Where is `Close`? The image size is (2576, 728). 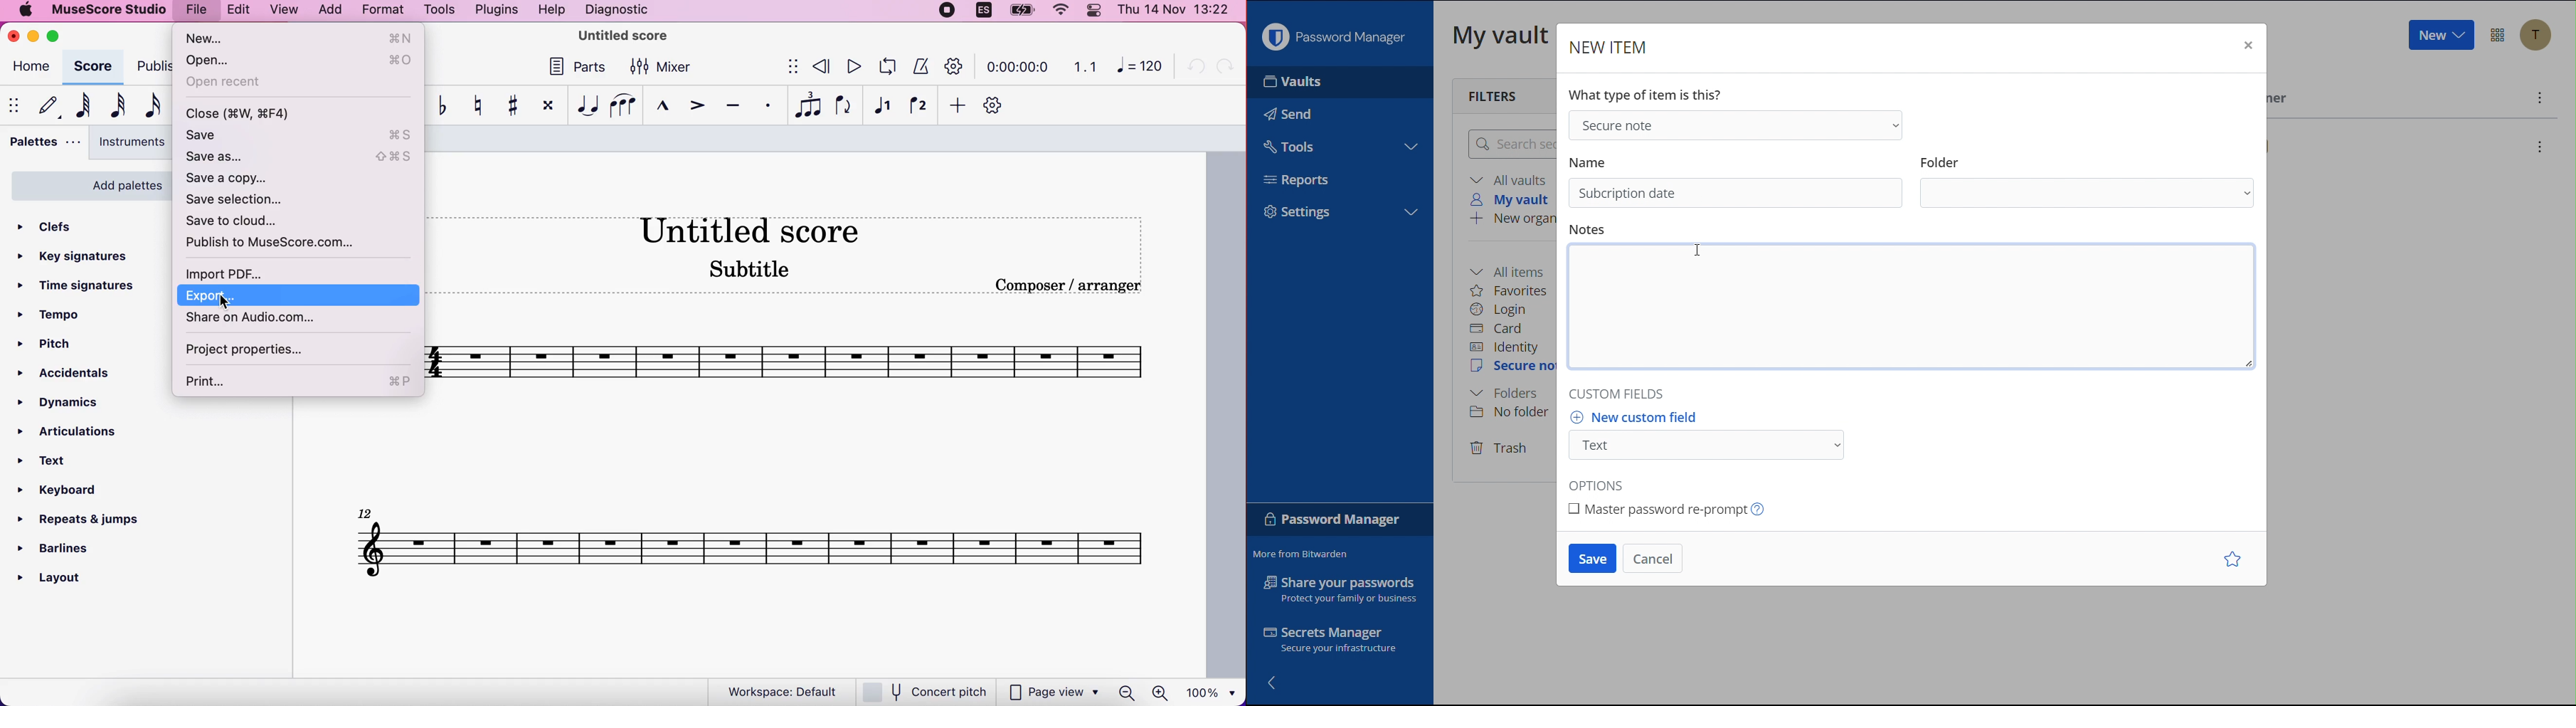
Close is located at coordinates (2247, 48).